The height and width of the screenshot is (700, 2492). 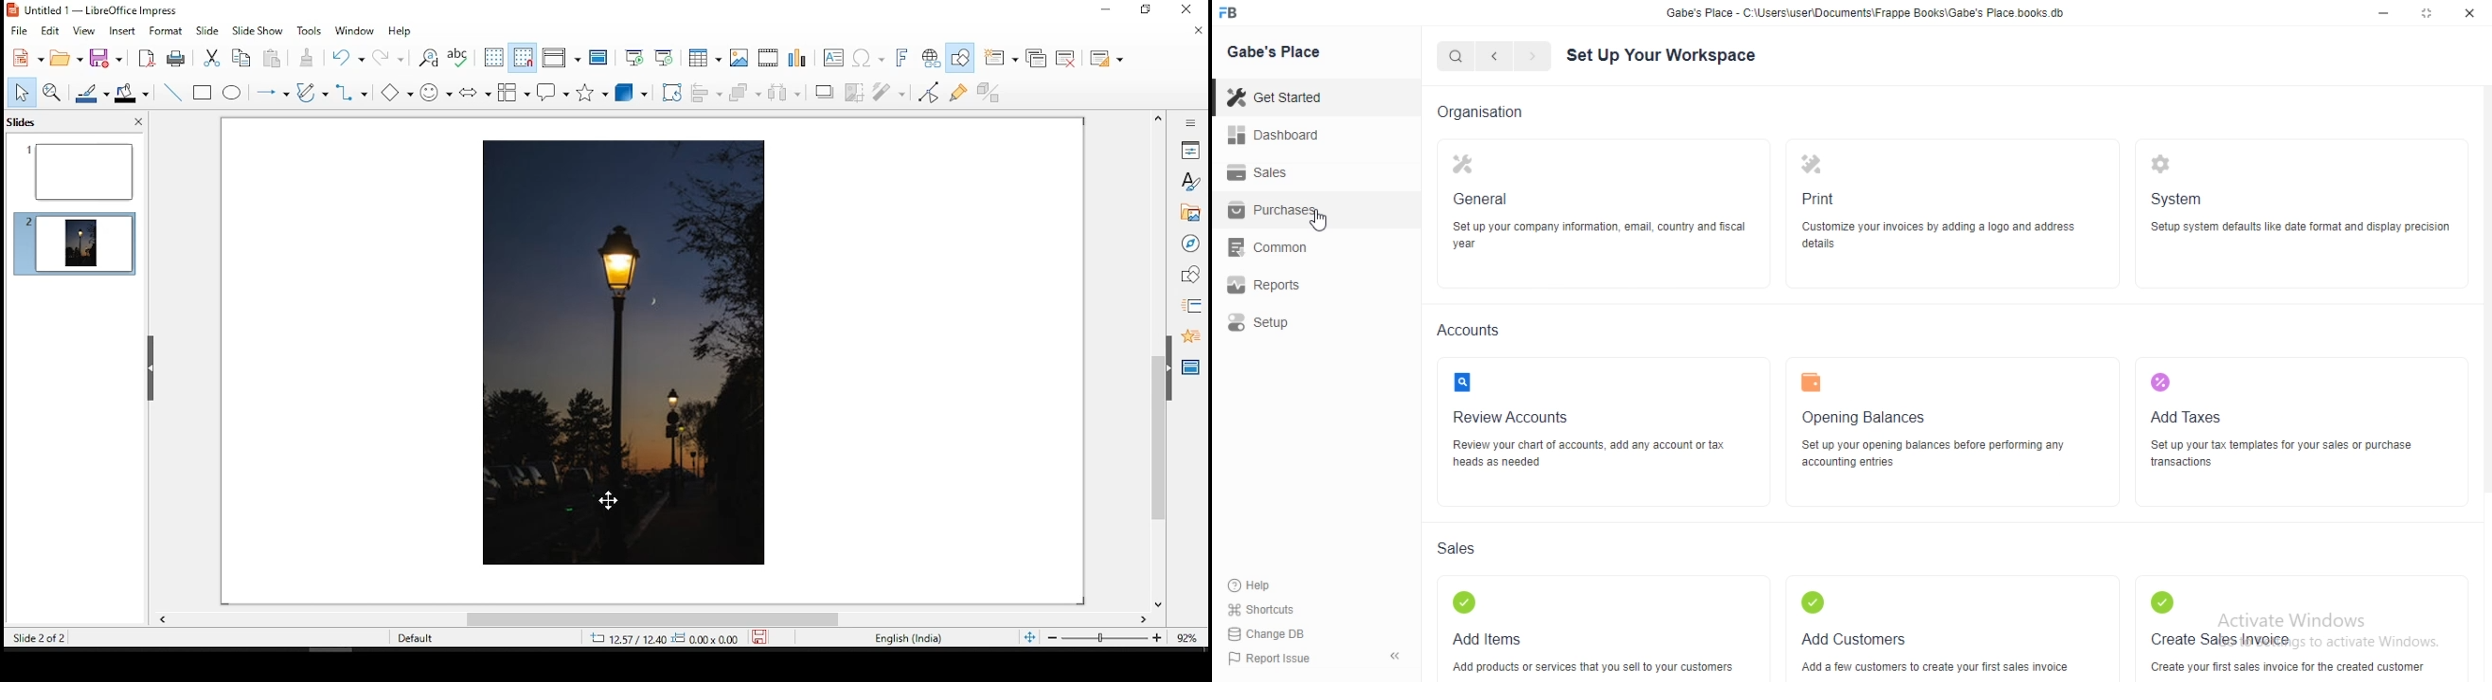 I want to click on flowchart, so click(x=514, y=92).